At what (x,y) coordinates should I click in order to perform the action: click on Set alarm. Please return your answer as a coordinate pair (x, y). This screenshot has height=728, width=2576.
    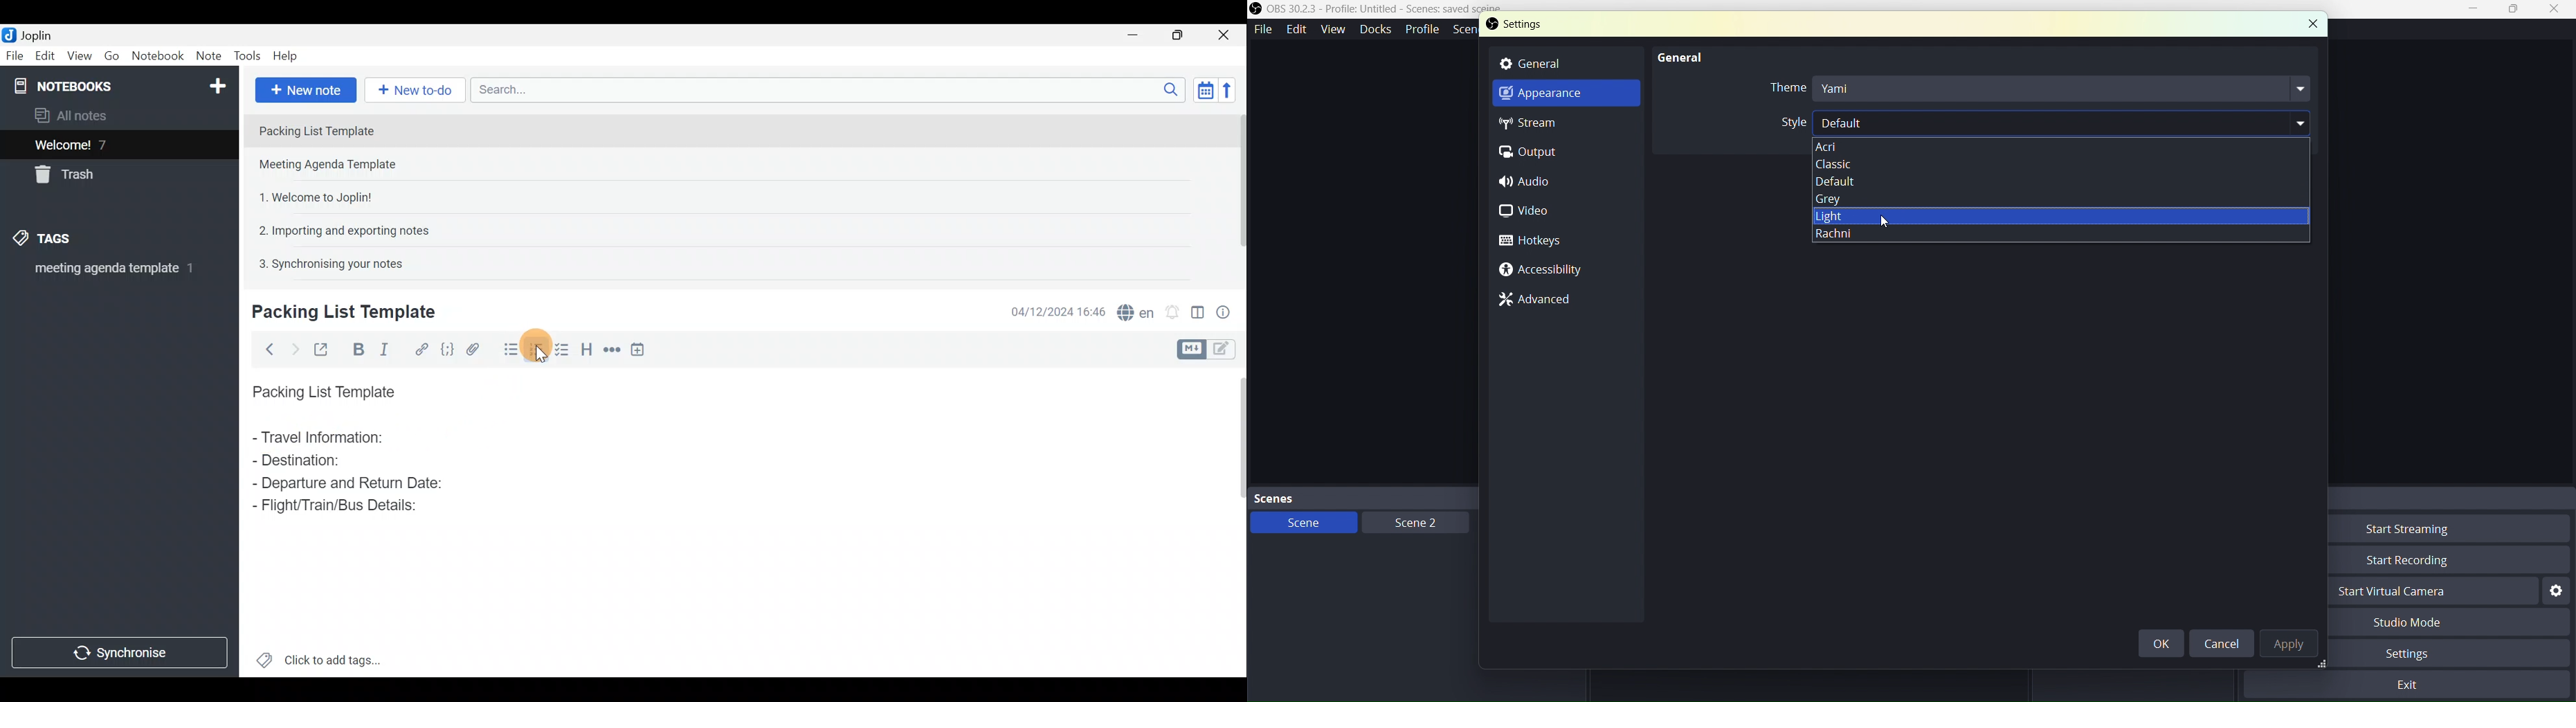
    Looking at the image, I should click on (1172, 309).